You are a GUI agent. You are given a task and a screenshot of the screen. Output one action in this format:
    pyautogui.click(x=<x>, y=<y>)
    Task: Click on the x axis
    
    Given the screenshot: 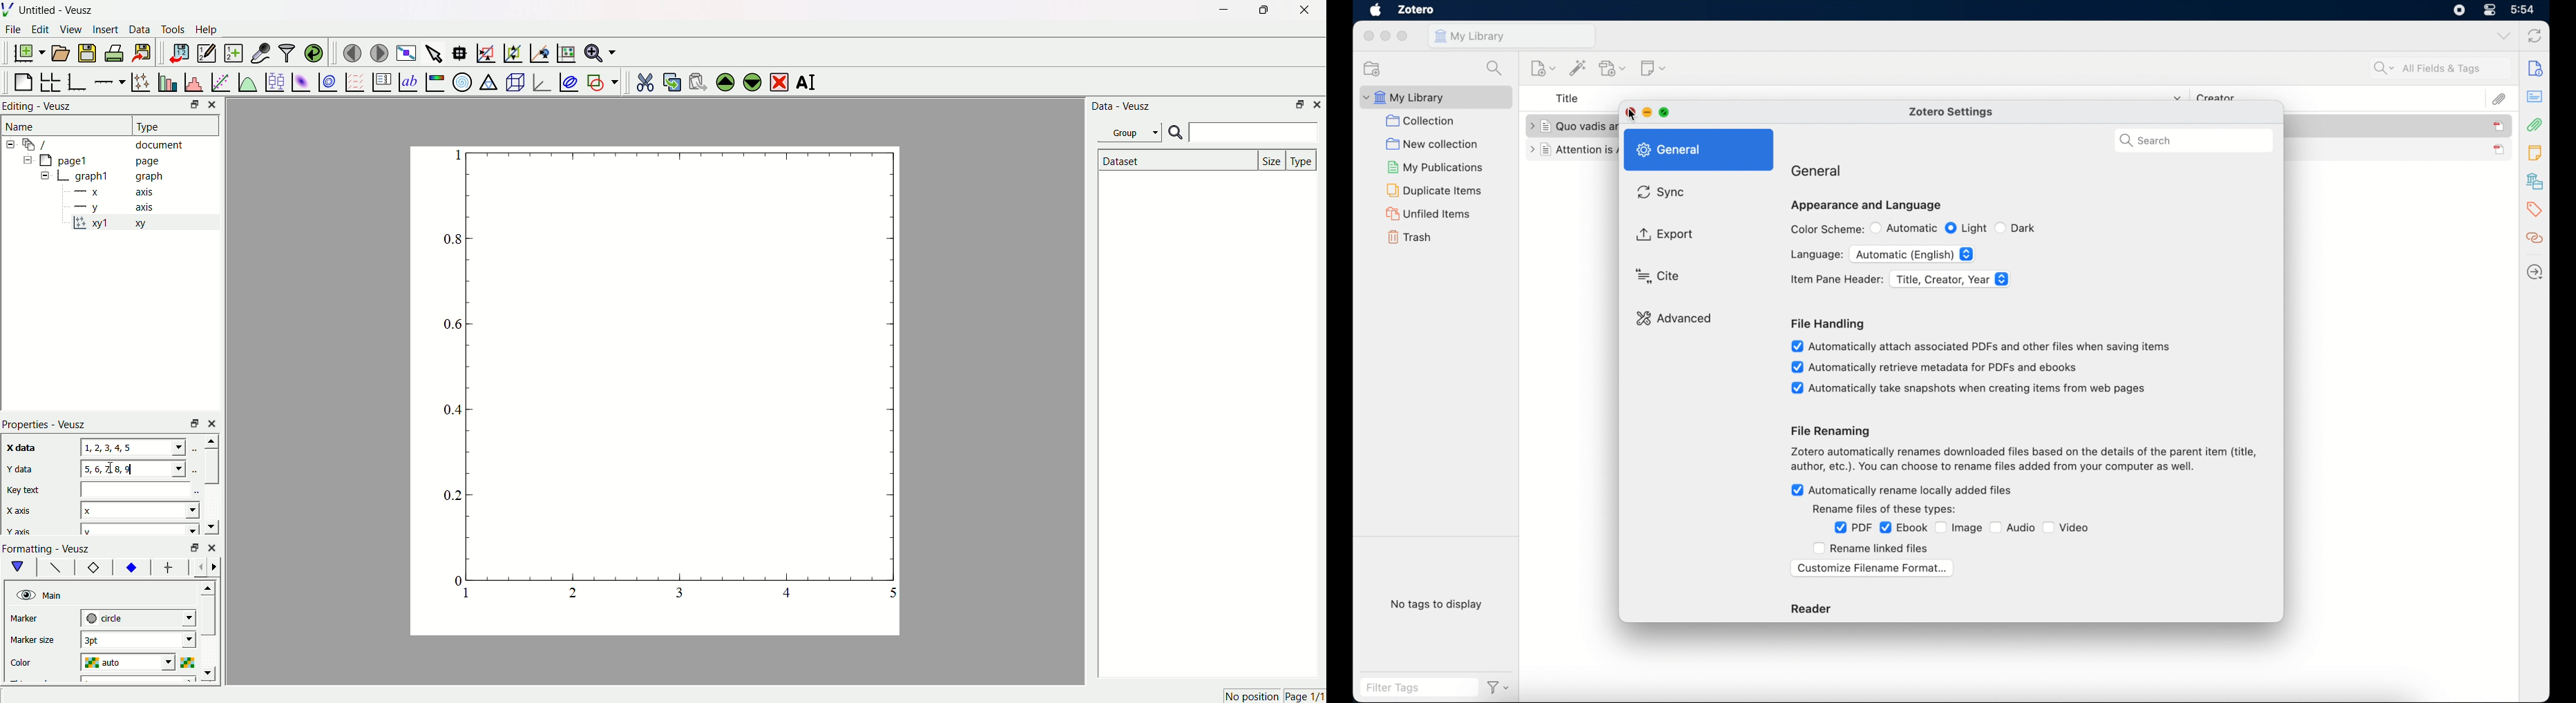 What is the action you would take?
    pyautogui.click(x=117, y=193)
    